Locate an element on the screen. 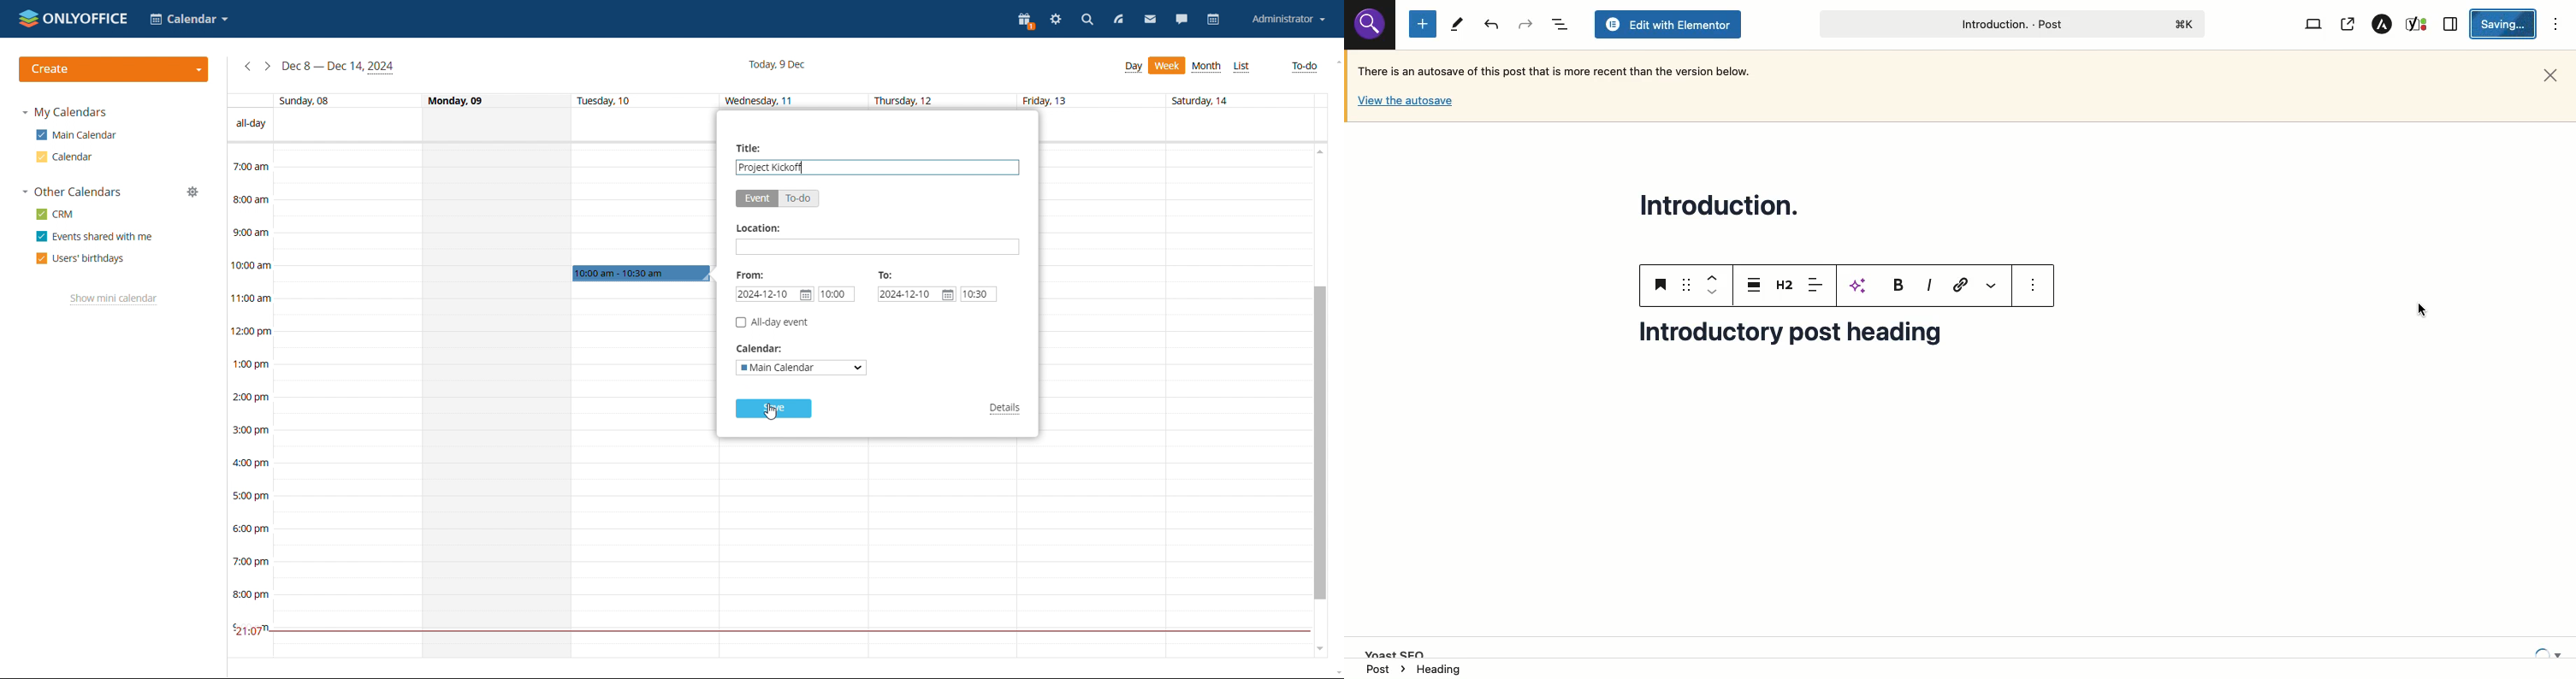 This screenshot has height=700, width=2576. Yoast SEO is located at coordinates (1966, 646).